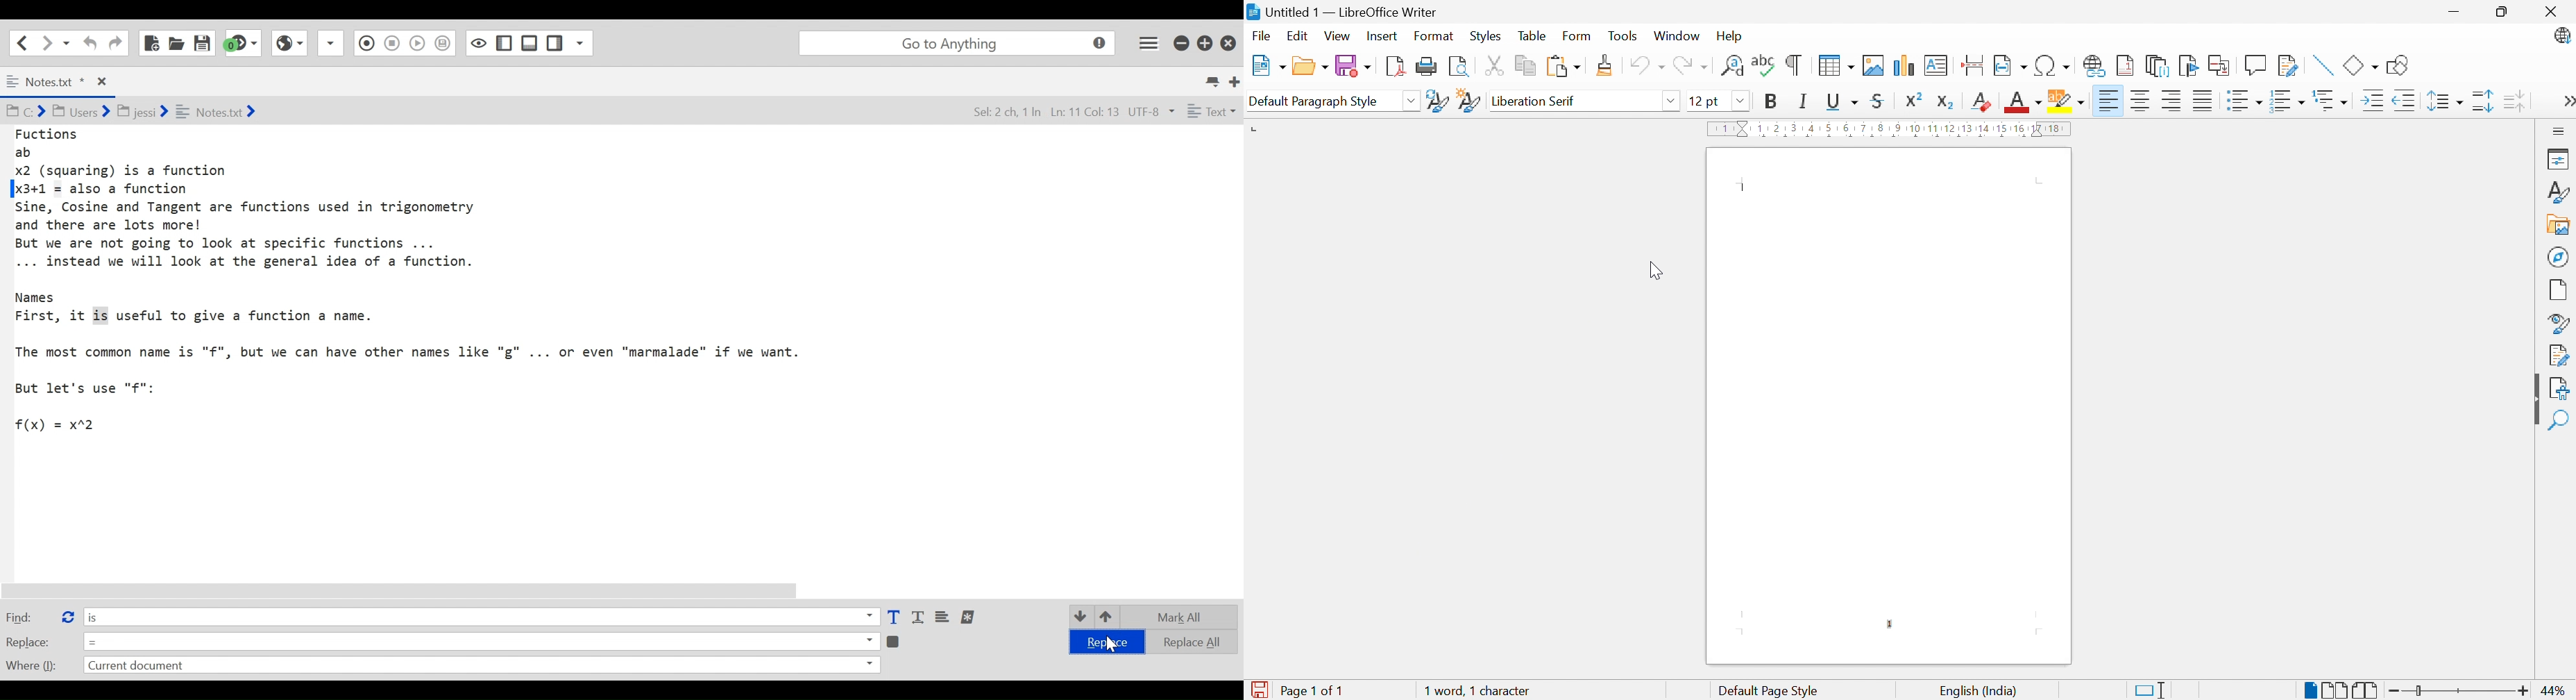 This screenshot has width=2576, height=700. I want to click on Open, so click(1310, 68).